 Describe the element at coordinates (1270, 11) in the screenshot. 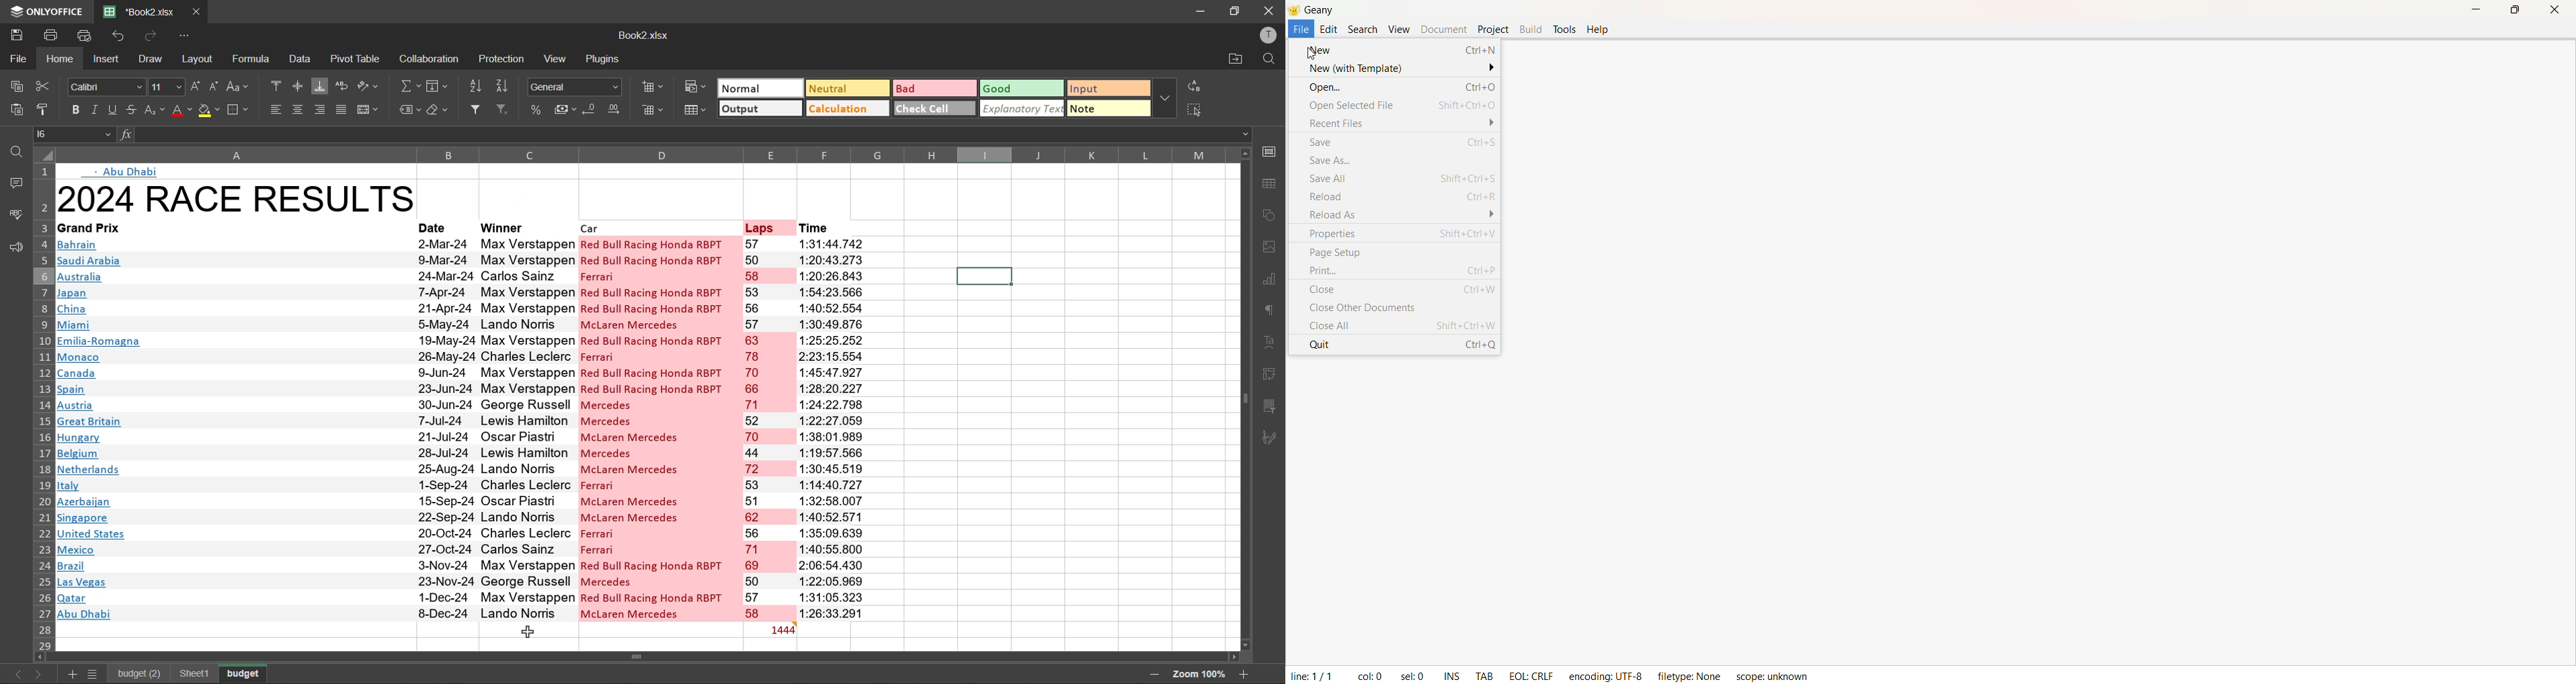

I see `close` at that location.